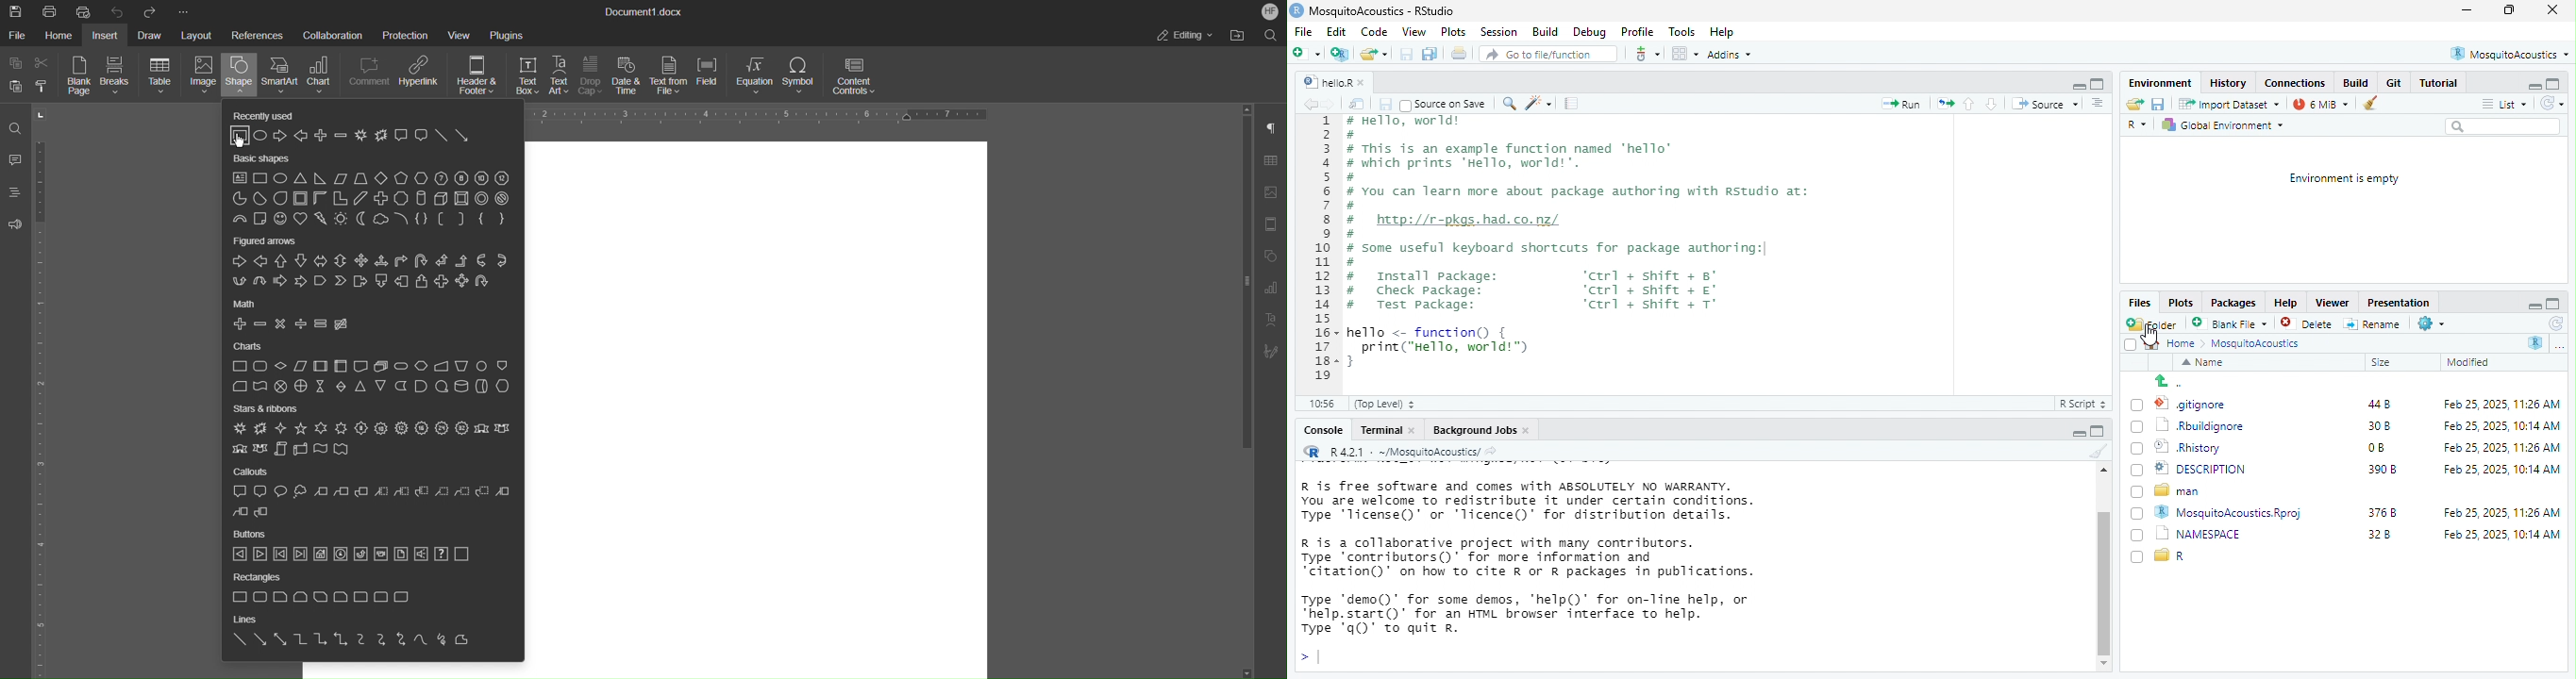 This screenshot has height=700, width=2576. What do you see at coordinates (1309, 53) in the screenshot?
I see `new file` at bounding box center [1309, 53].